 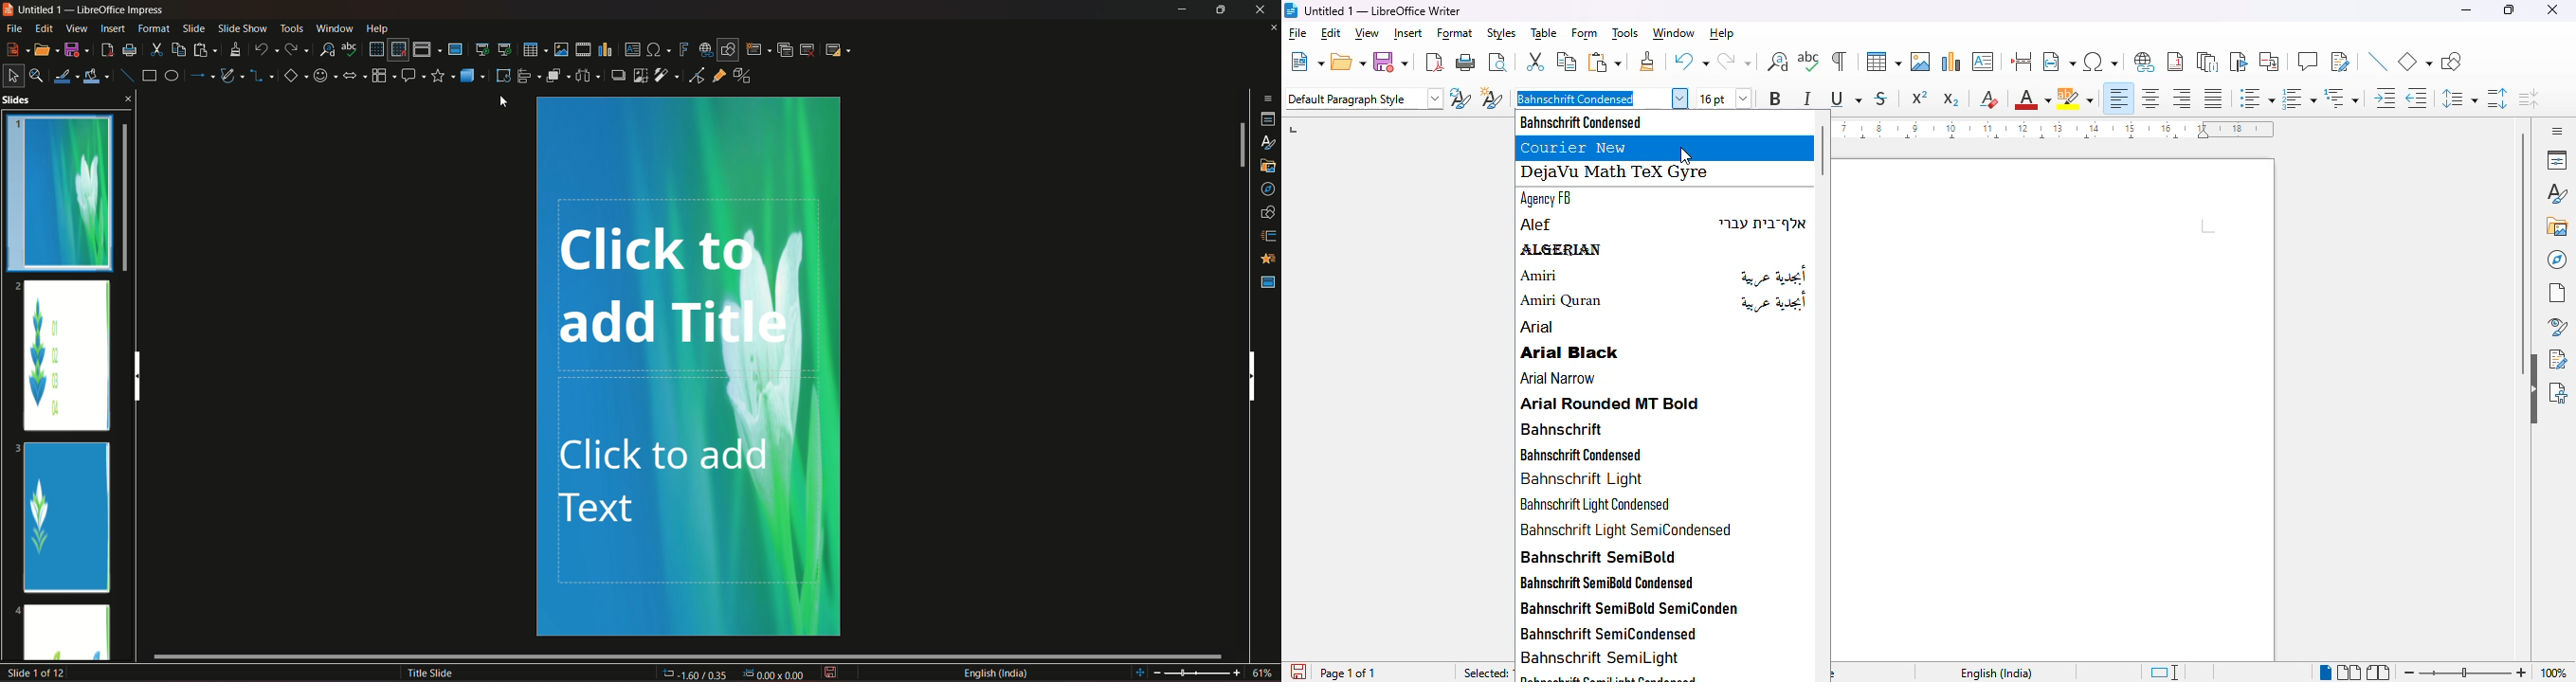 I want to click on underline, so click(x=1845, y=99).